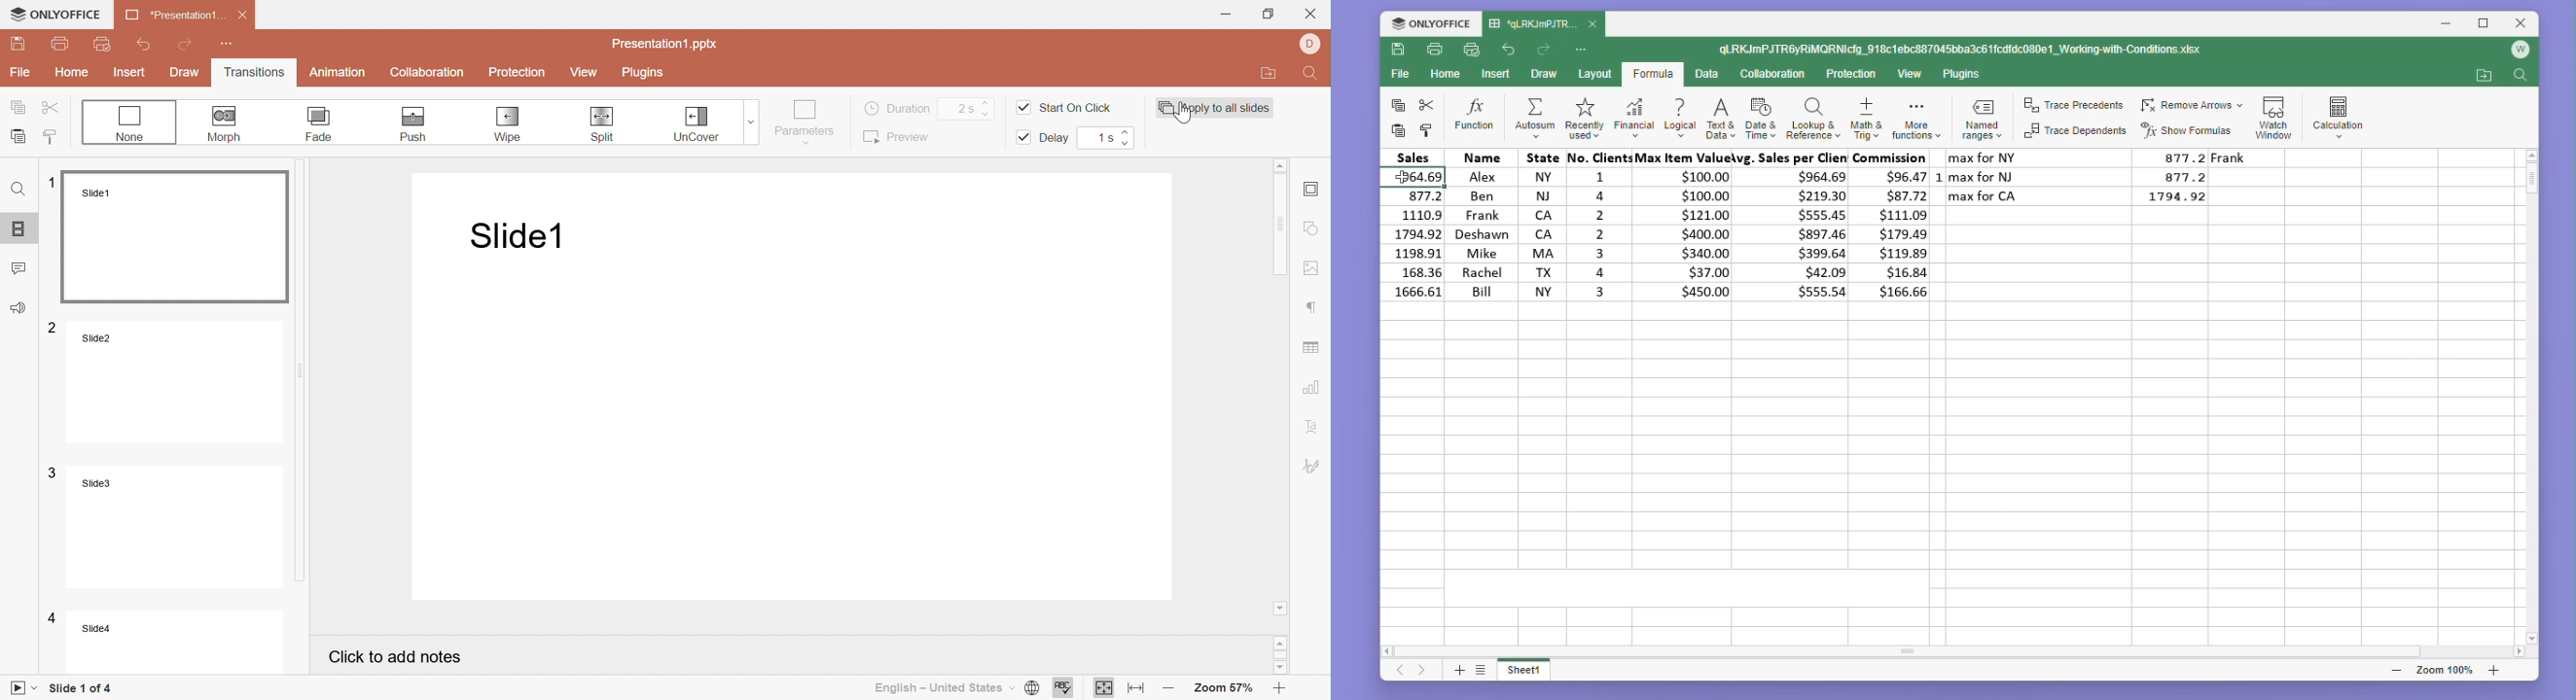 The image size is (2576, 700). I want to click on Apply to all slides, so click(1212, 107).